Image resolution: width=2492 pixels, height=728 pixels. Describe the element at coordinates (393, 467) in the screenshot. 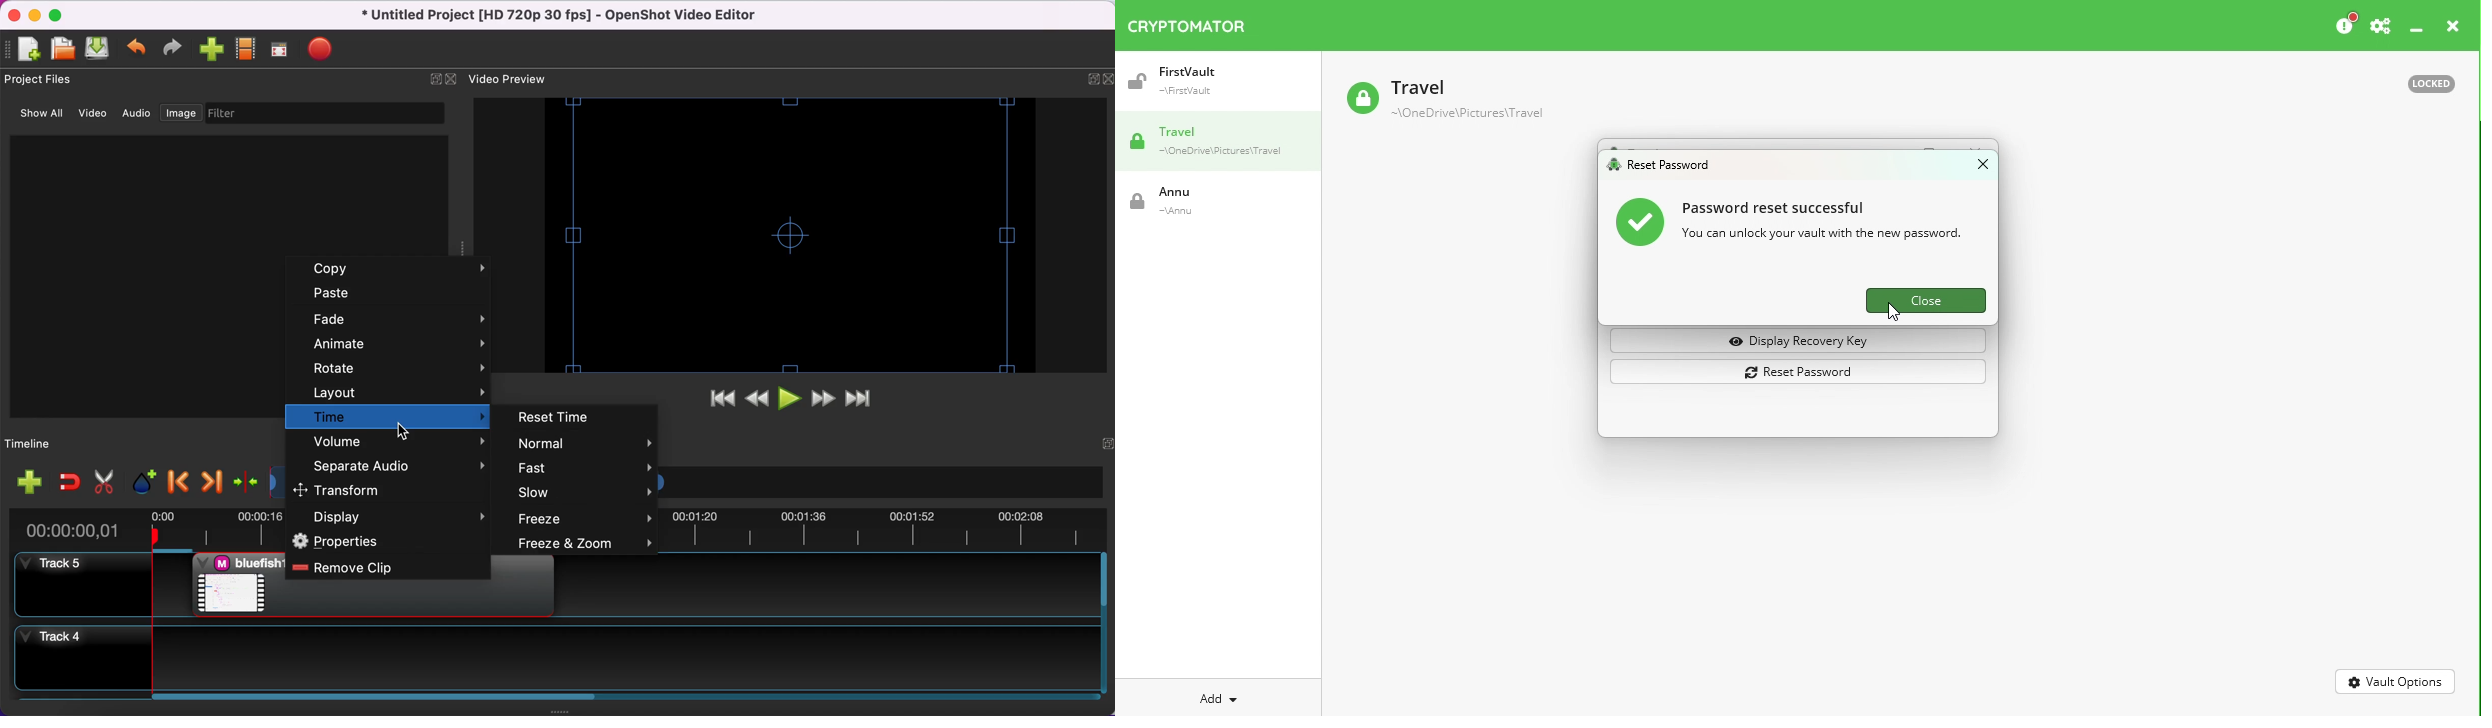

I see `separate audio` at that location.